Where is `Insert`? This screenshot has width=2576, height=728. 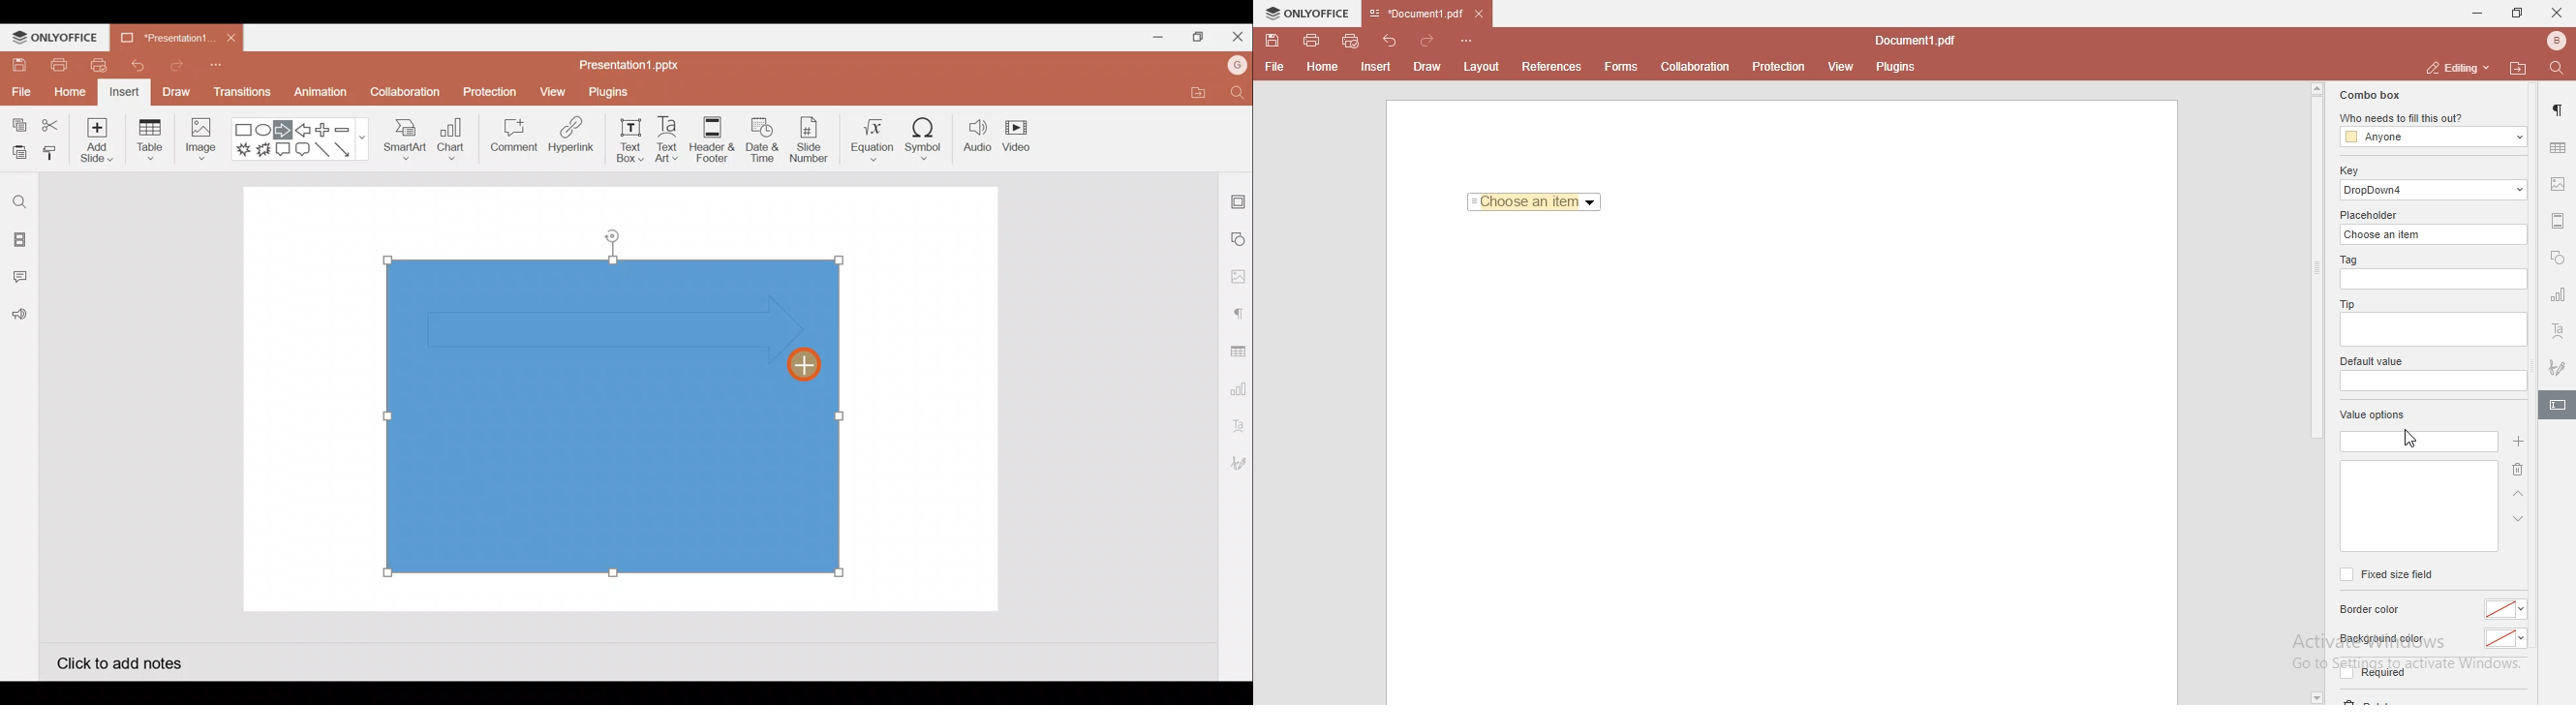 Insert is located at coordinates (1376, 68).